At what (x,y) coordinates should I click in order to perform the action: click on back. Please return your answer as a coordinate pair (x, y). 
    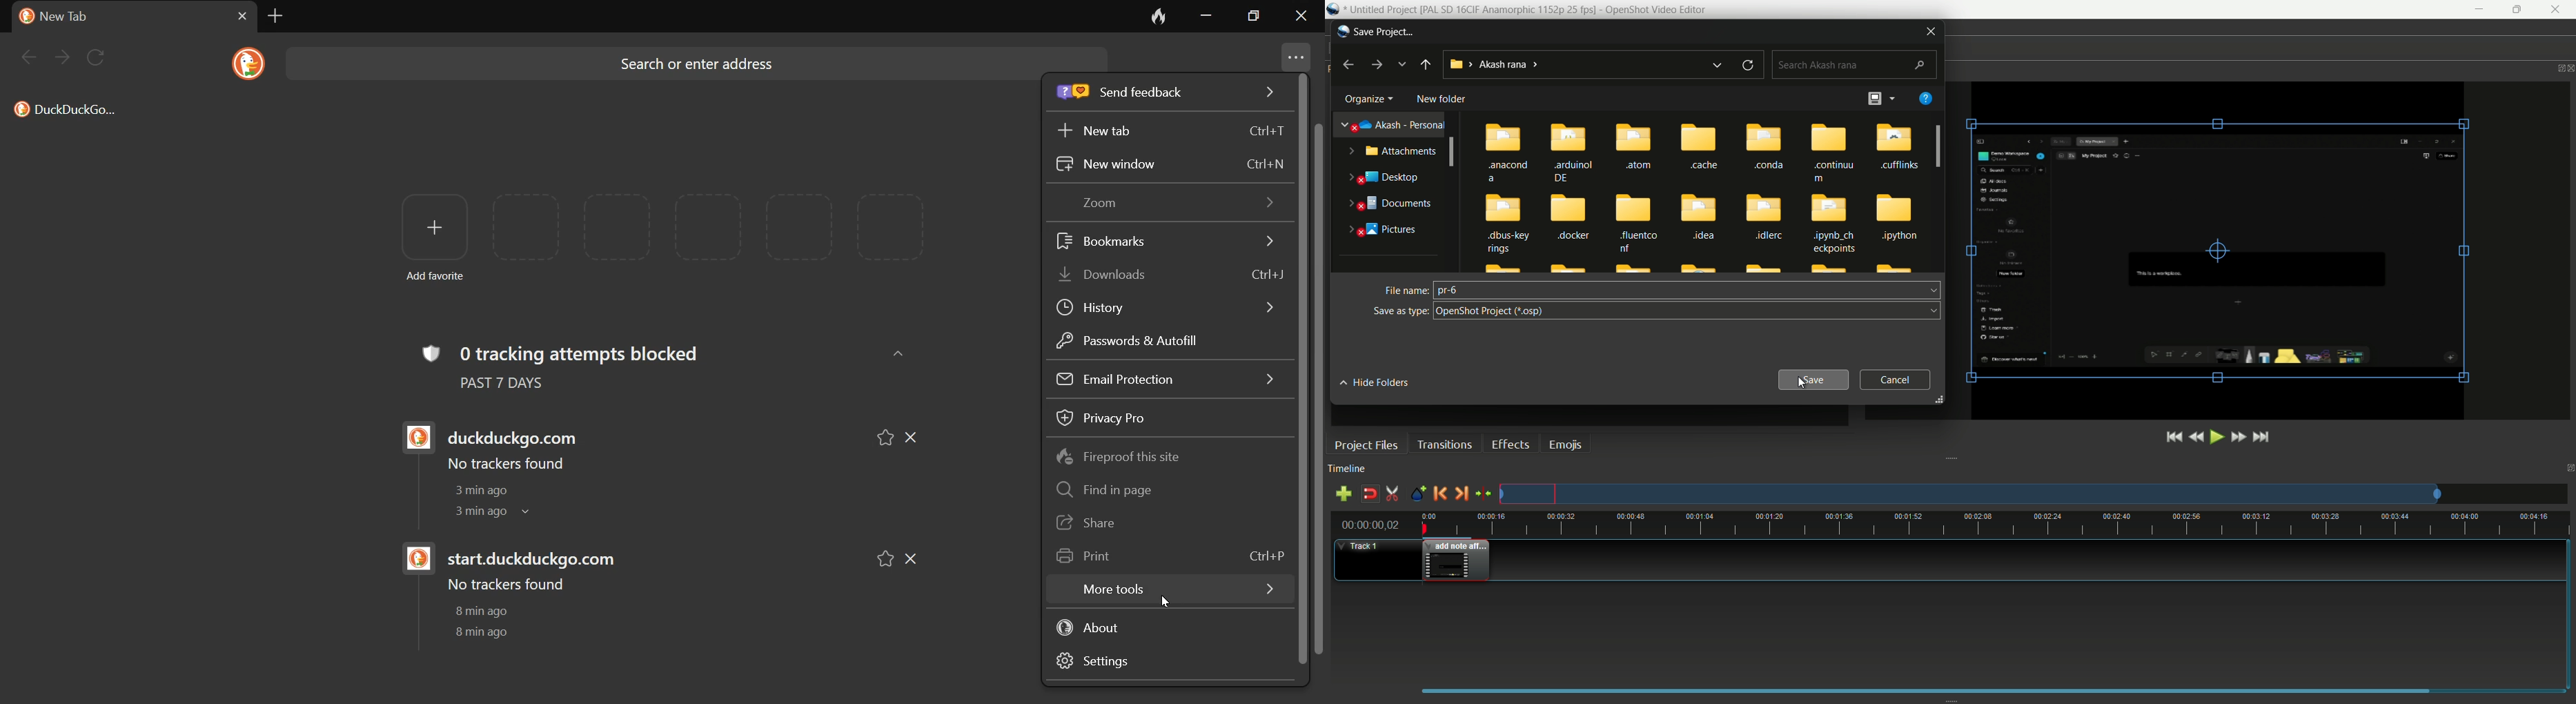
    Looking at the image, I should click on (1426, 66).